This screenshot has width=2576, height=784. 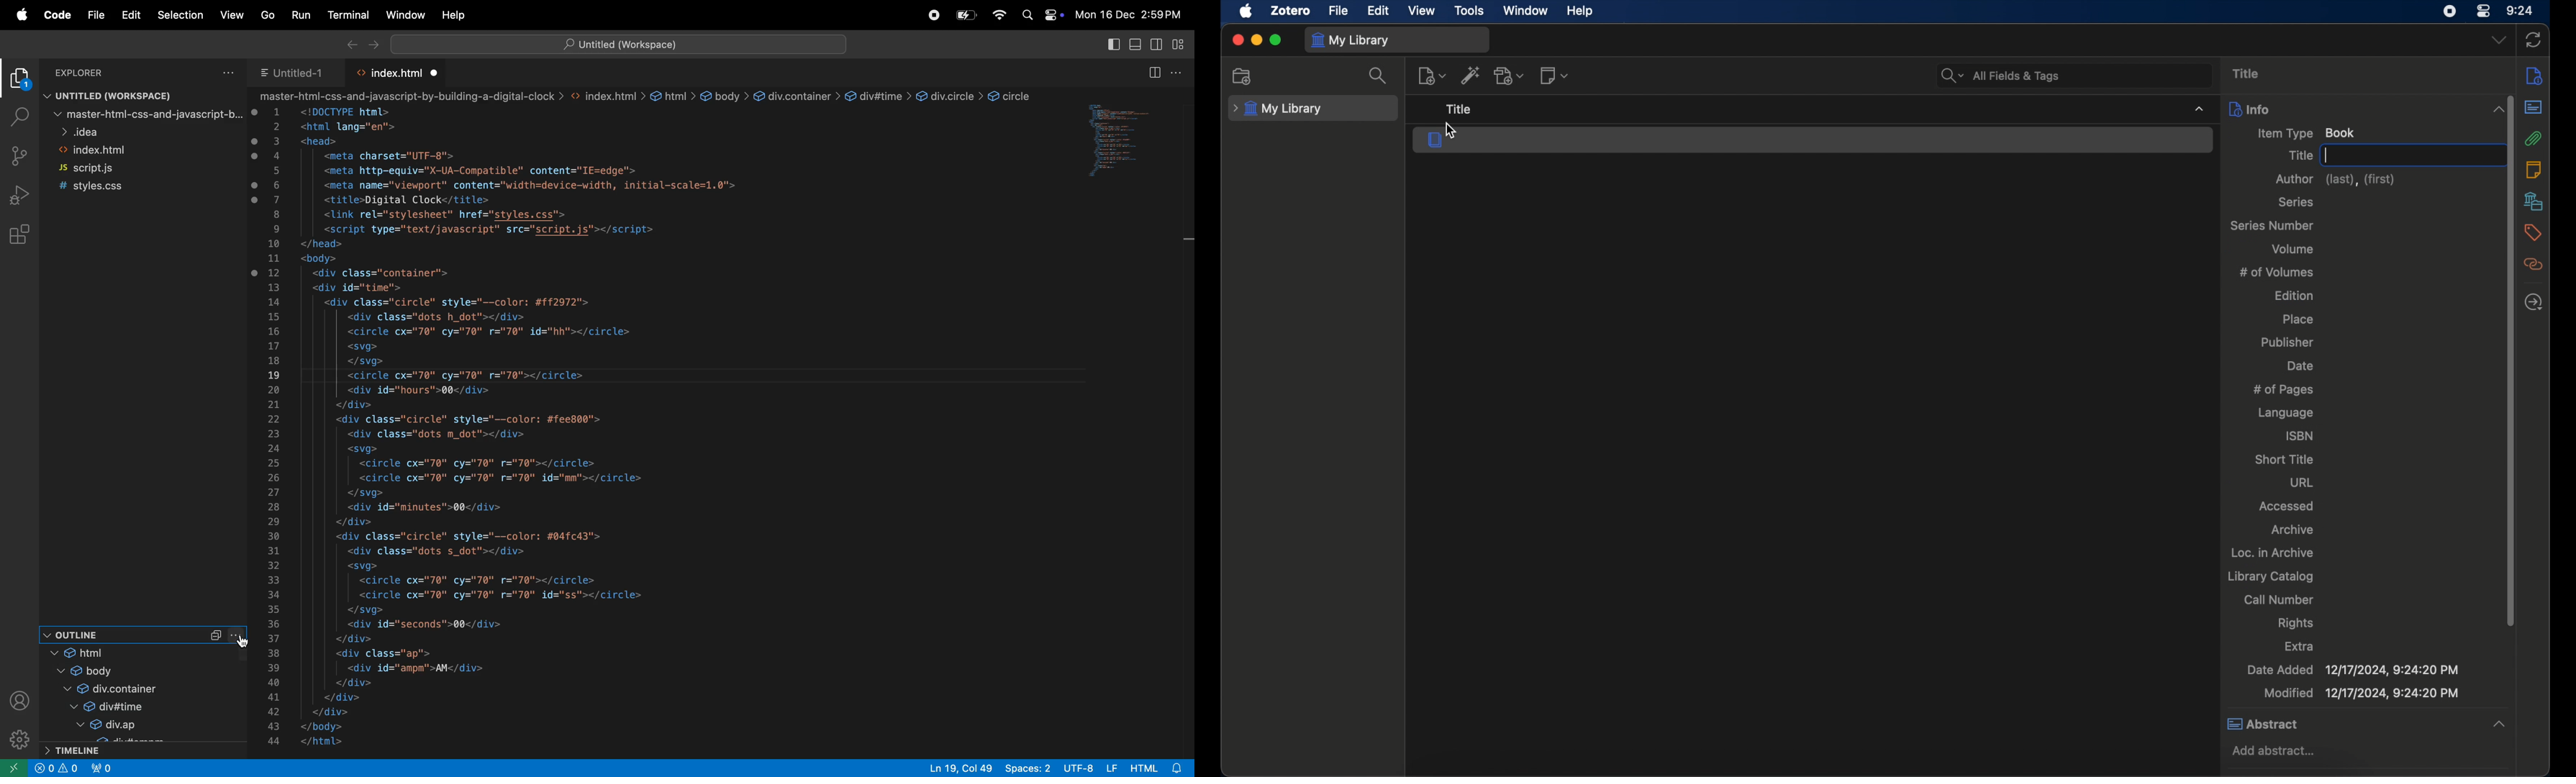 I want to click on div cointainer, so click(x=133, y=688).